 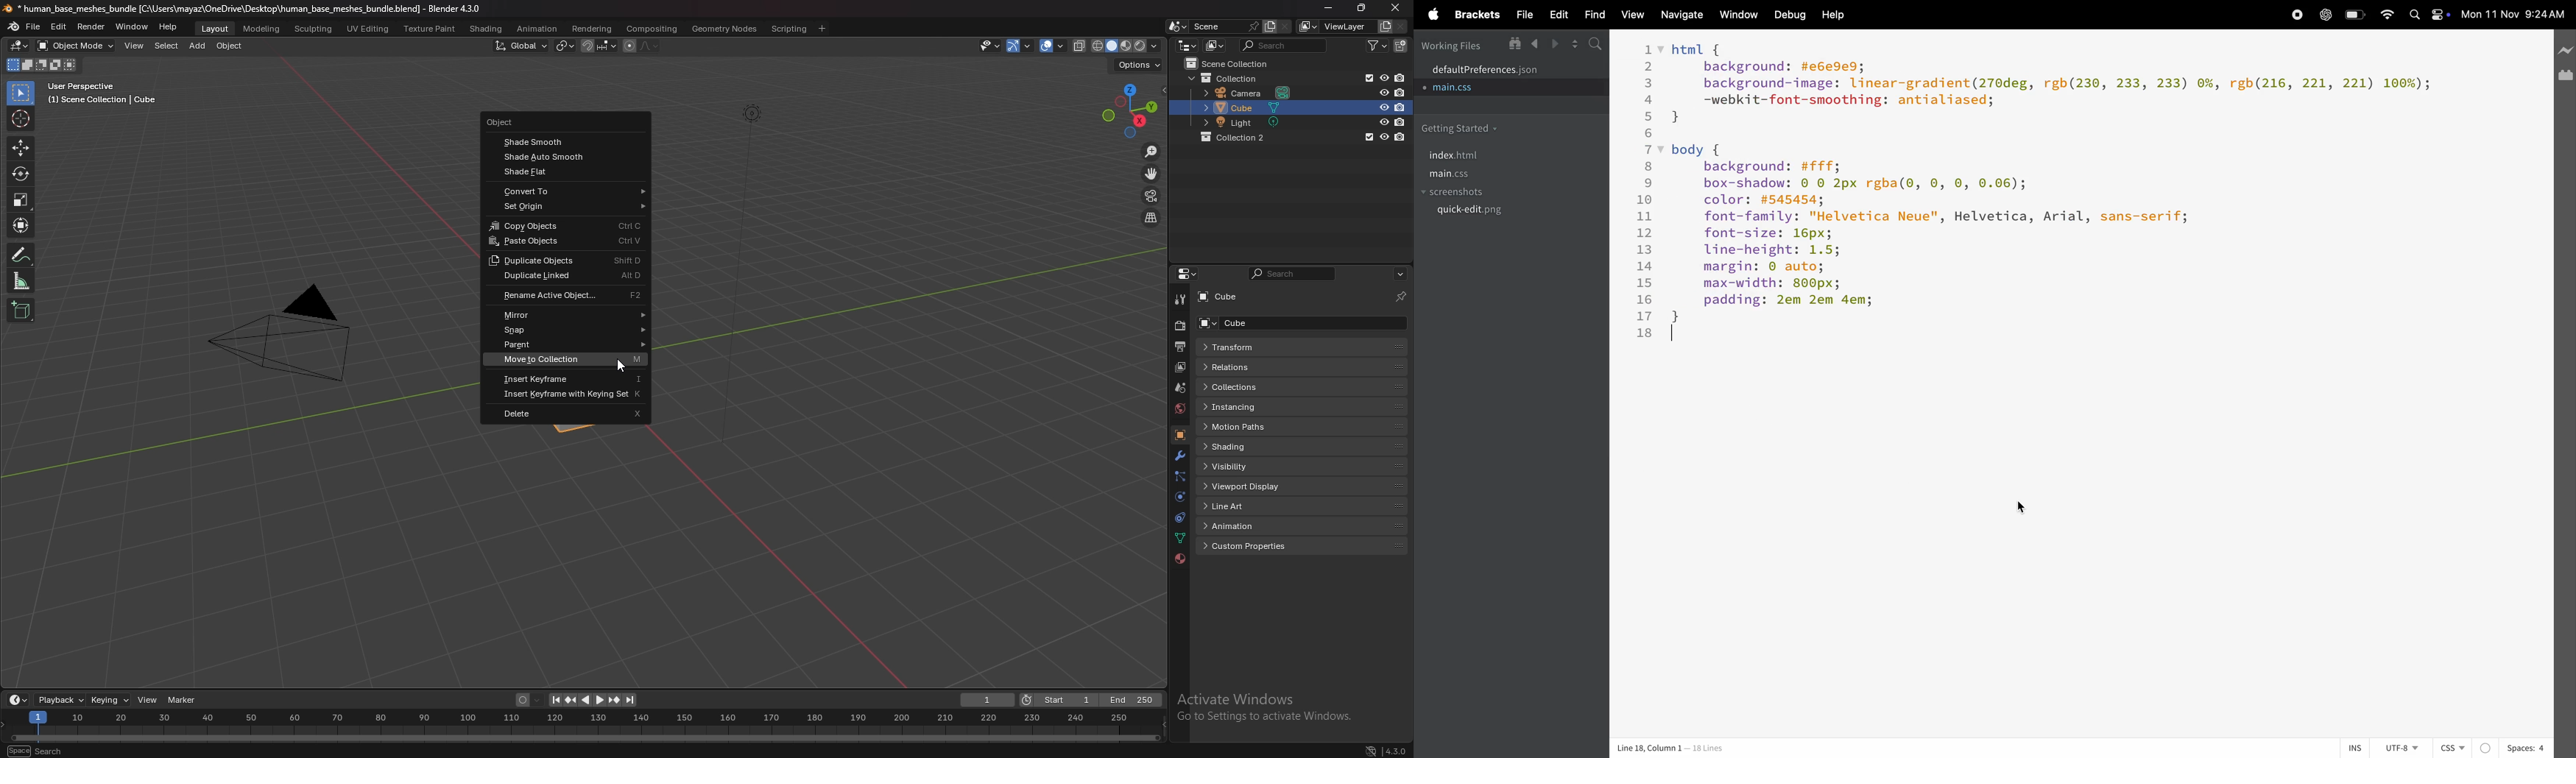 I want to click on view, so click(x=135, y=46).